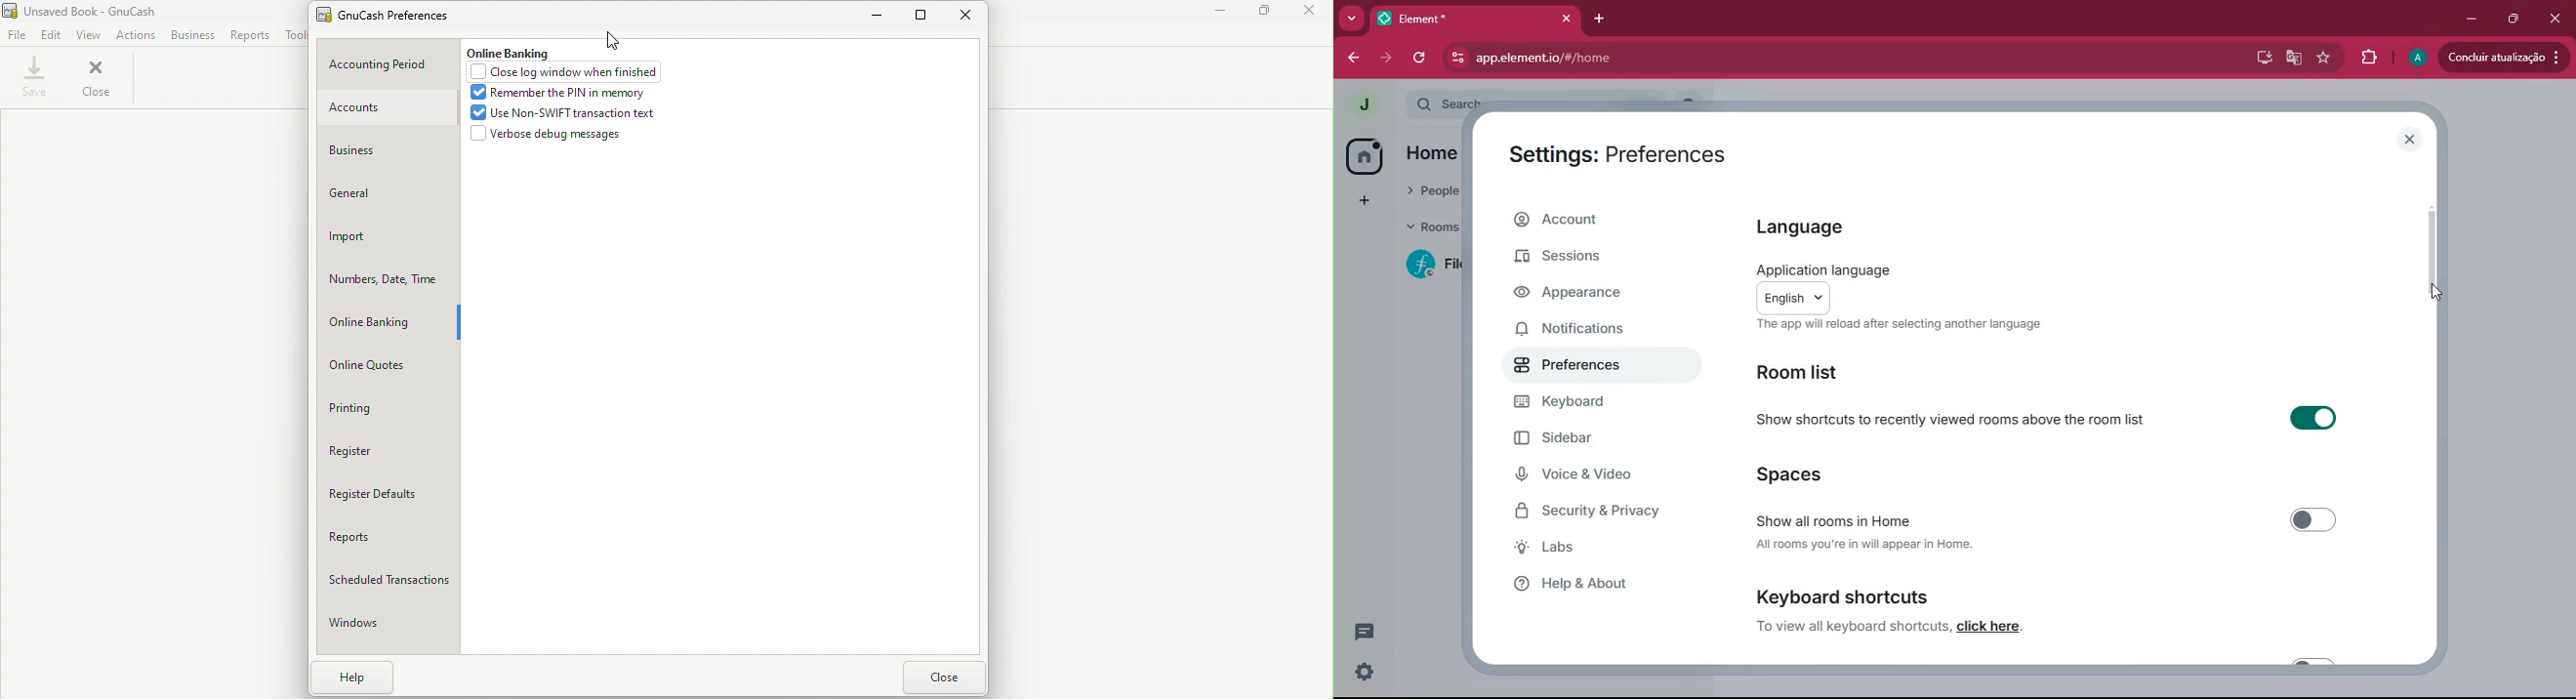  What do you see at coordinates (388, 279) in the screenshot?
I see `Numbers, date, time` at bounding box center [388, 279].